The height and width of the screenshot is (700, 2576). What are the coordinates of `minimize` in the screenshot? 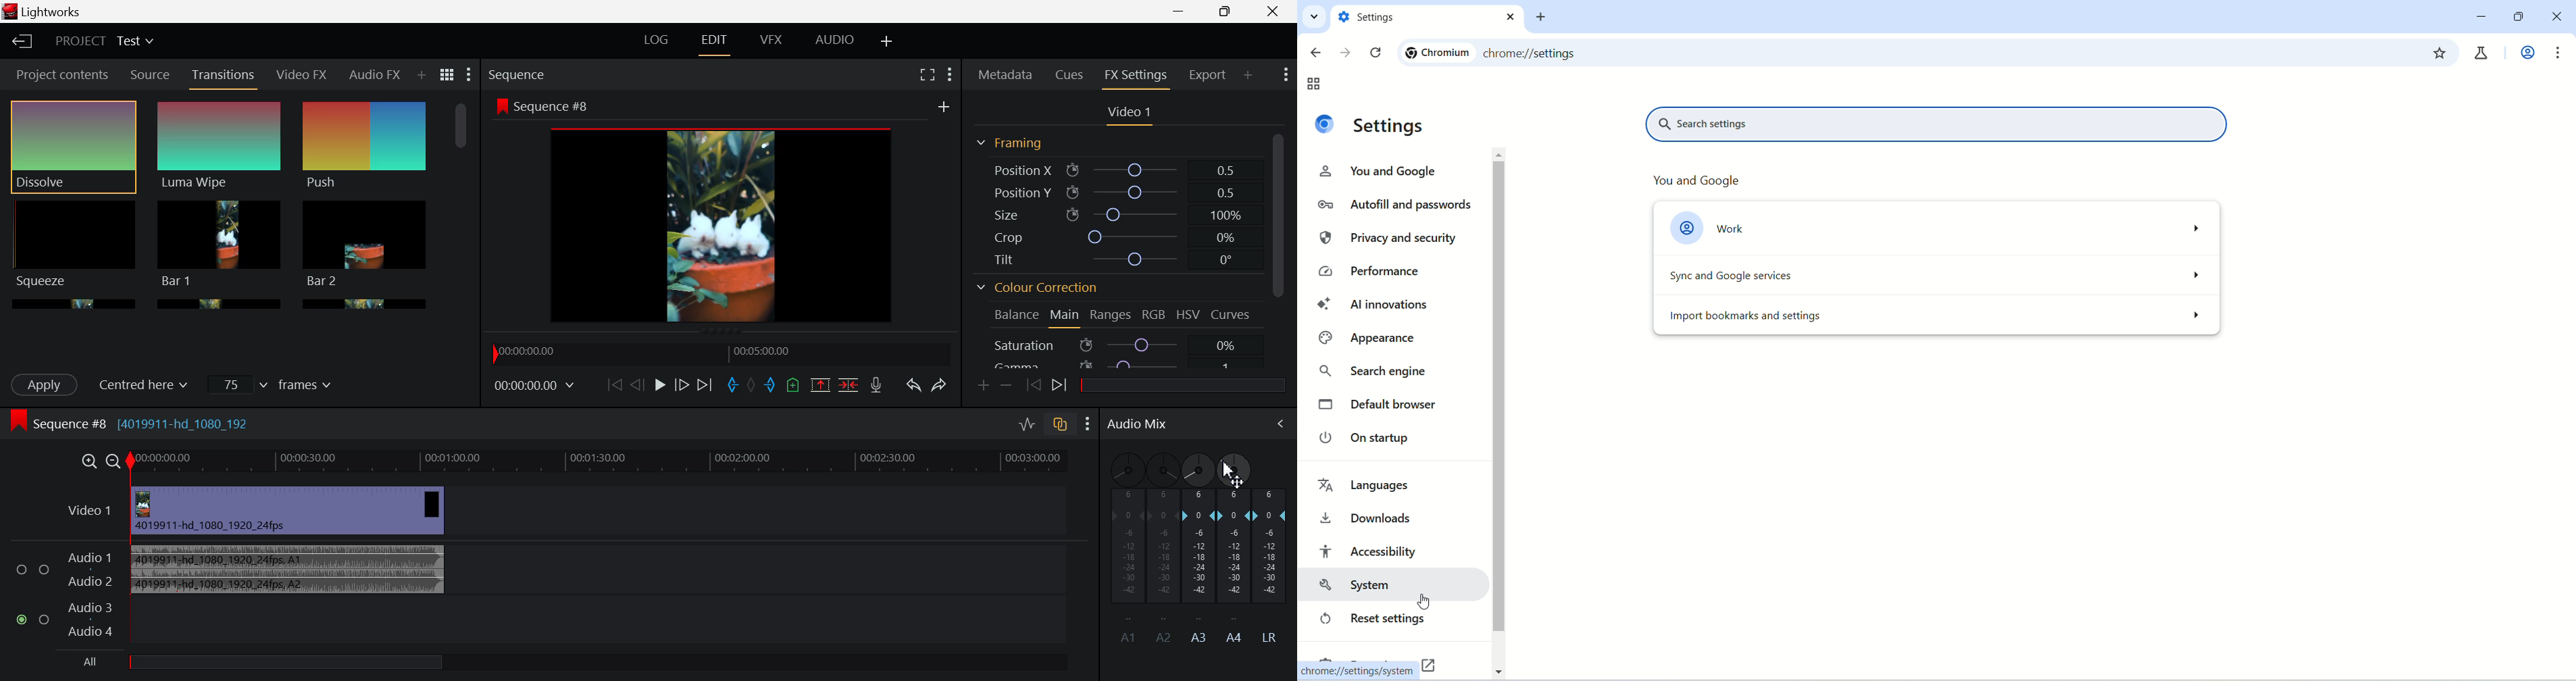 It's located at (2482, 17).